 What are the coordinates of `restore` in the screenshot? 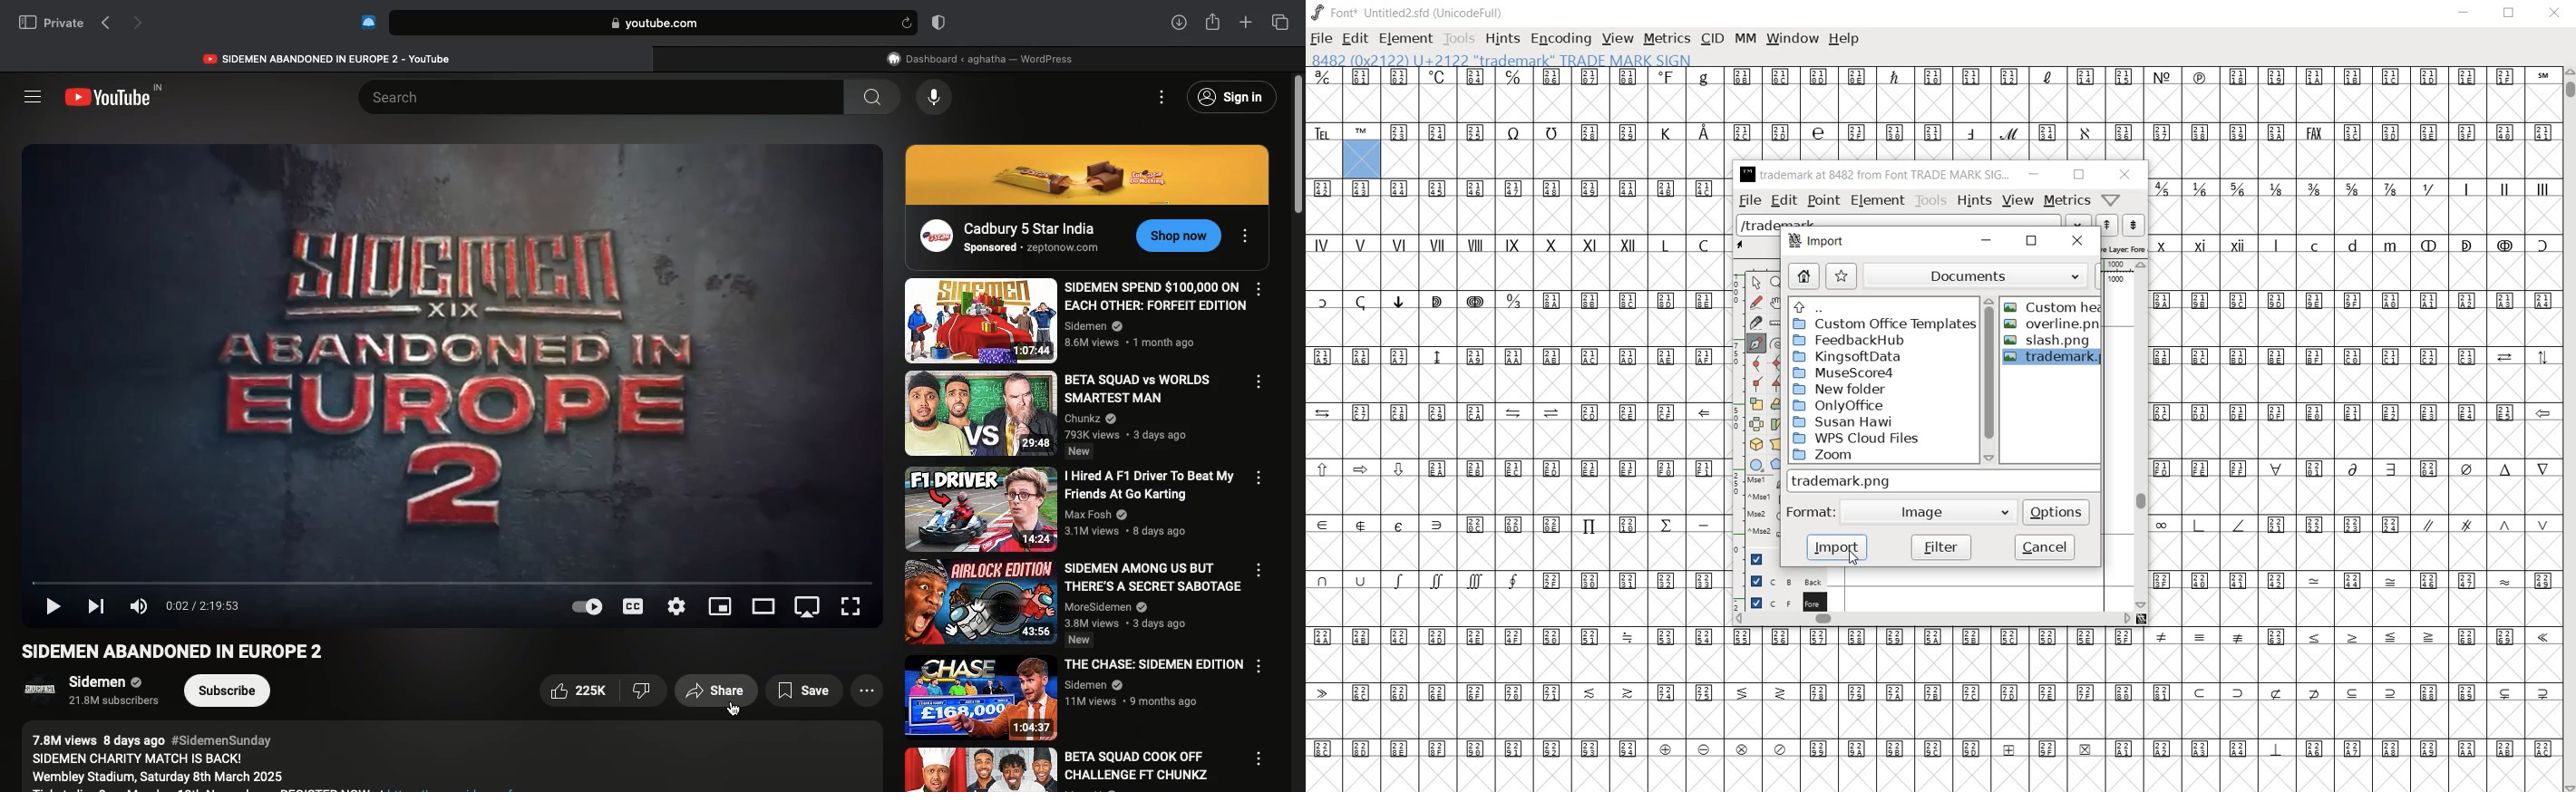 It's located at (2079, 175).